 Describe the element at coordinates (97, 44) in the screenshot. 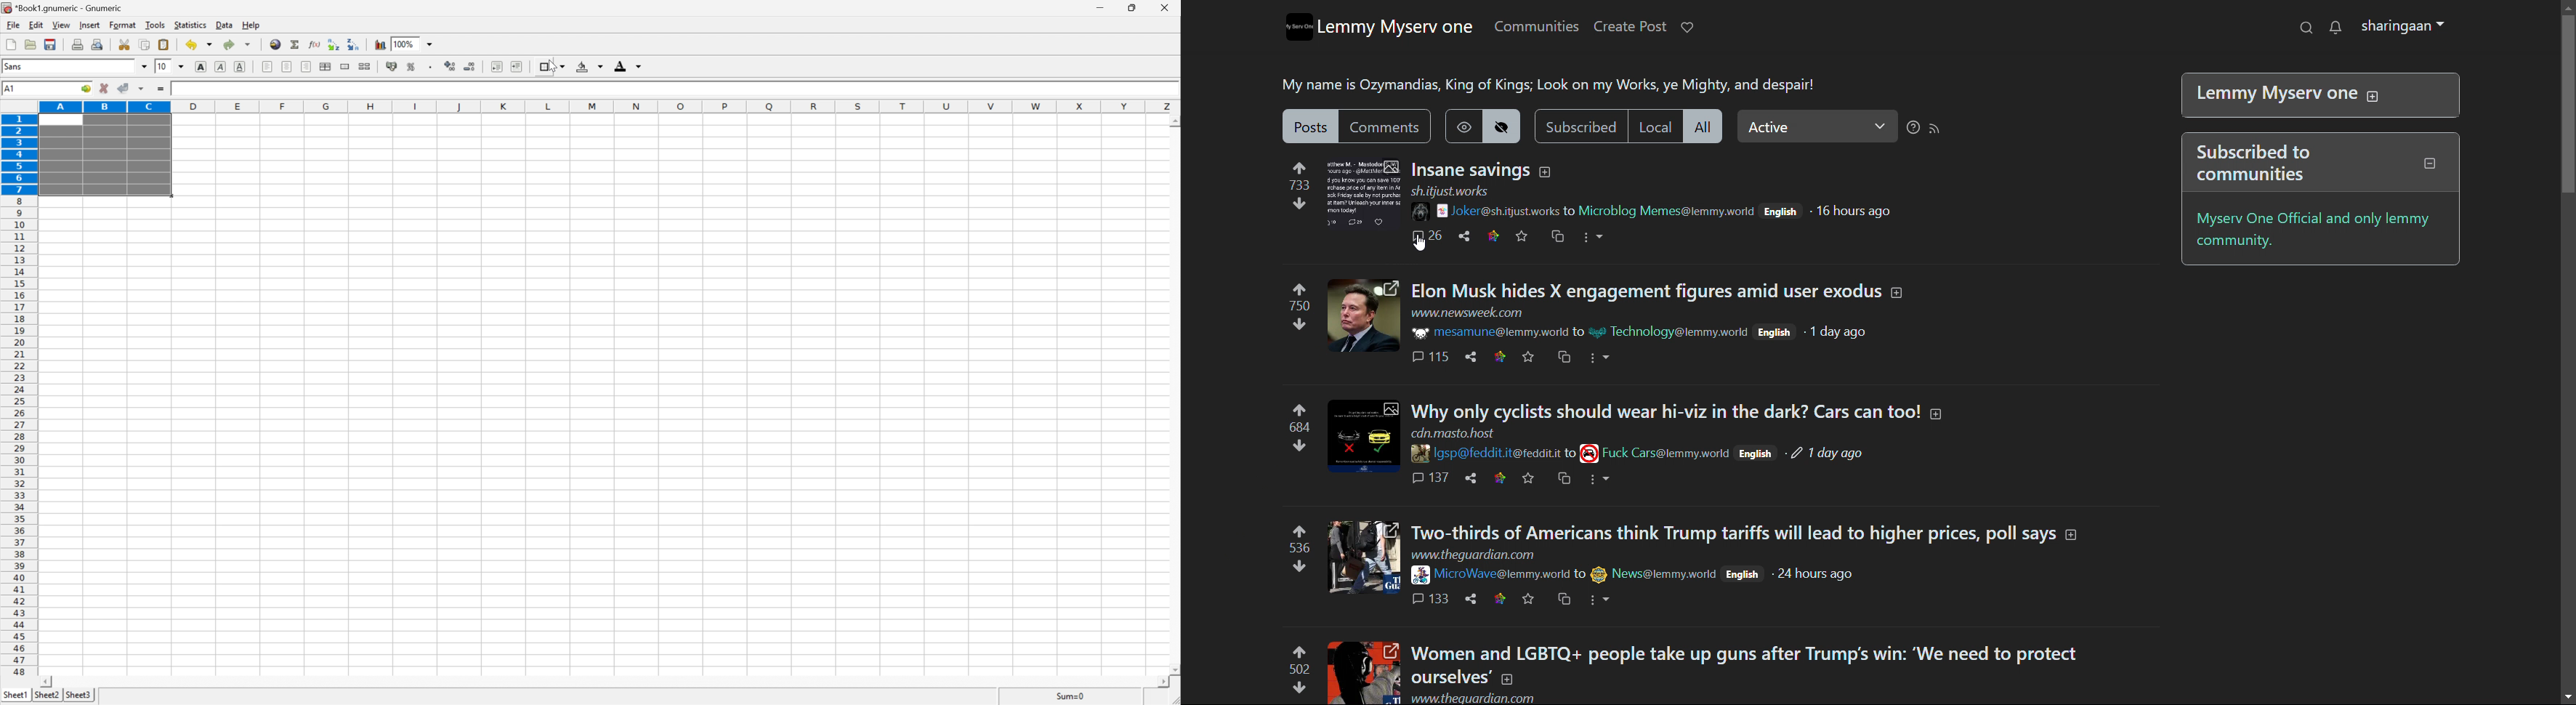

I see `print preview` at that location.